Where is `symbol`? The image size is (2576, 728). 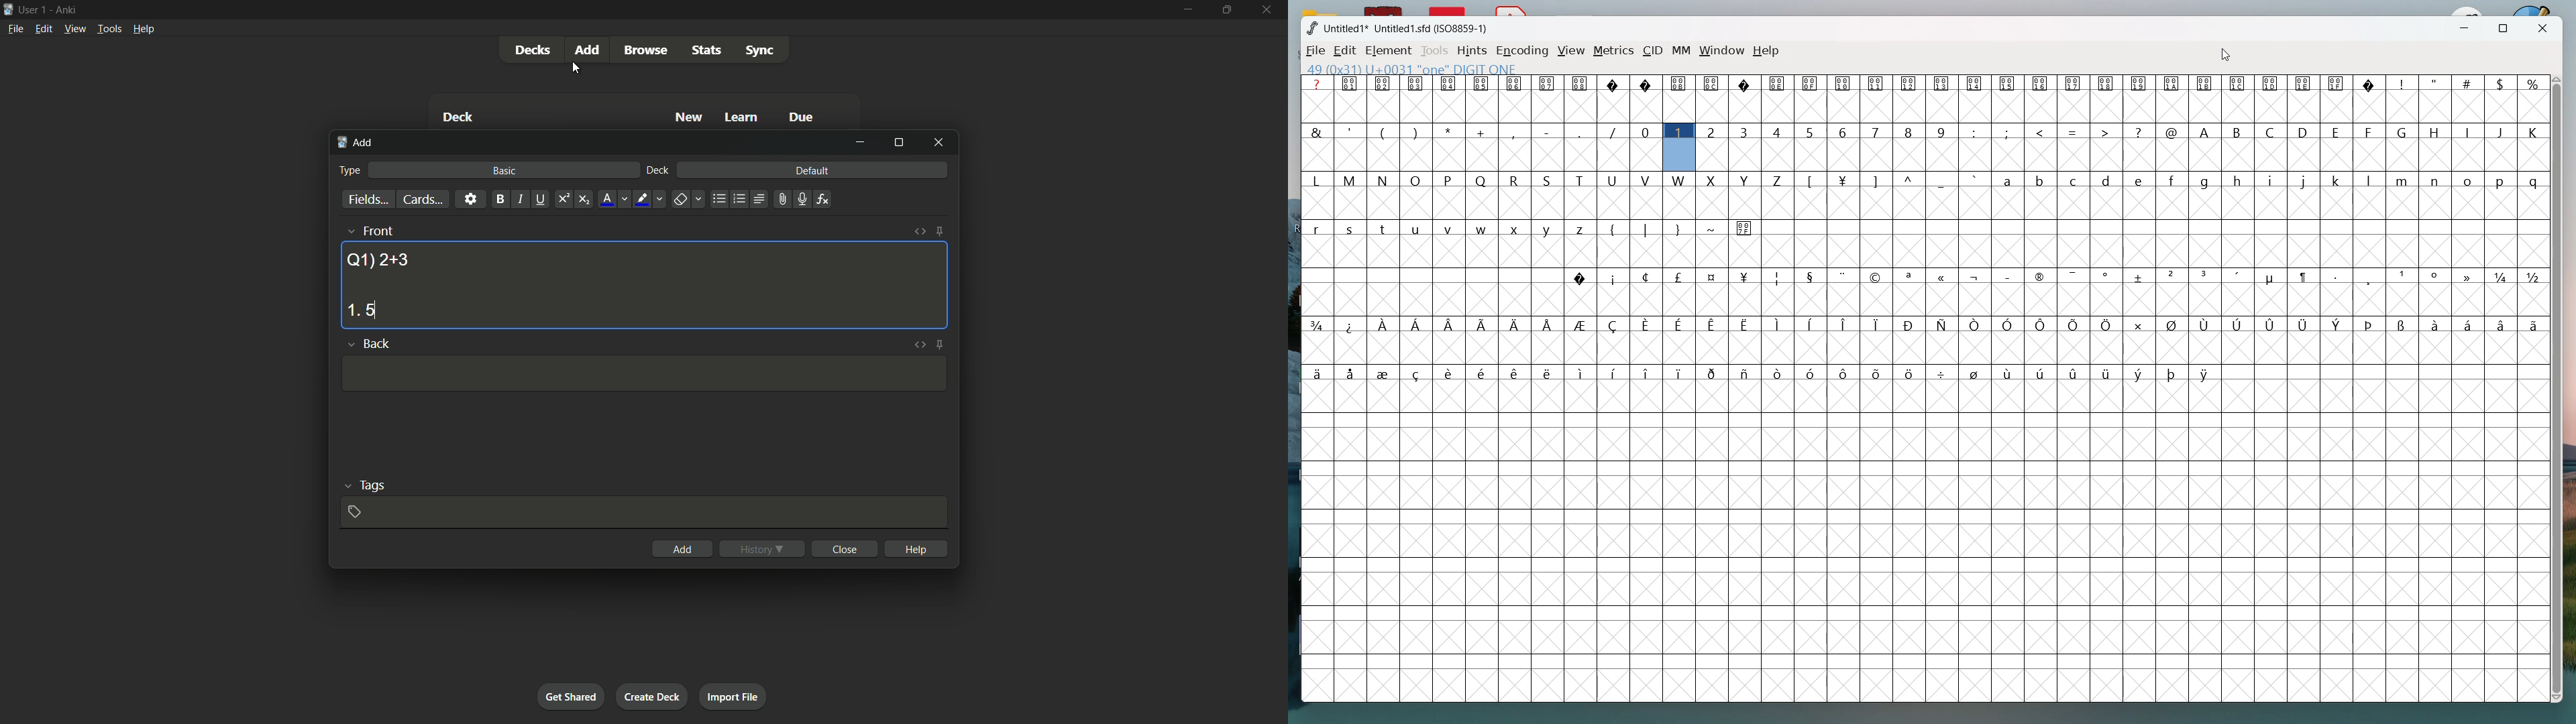 symbol is located at coordinates (2008, 276).